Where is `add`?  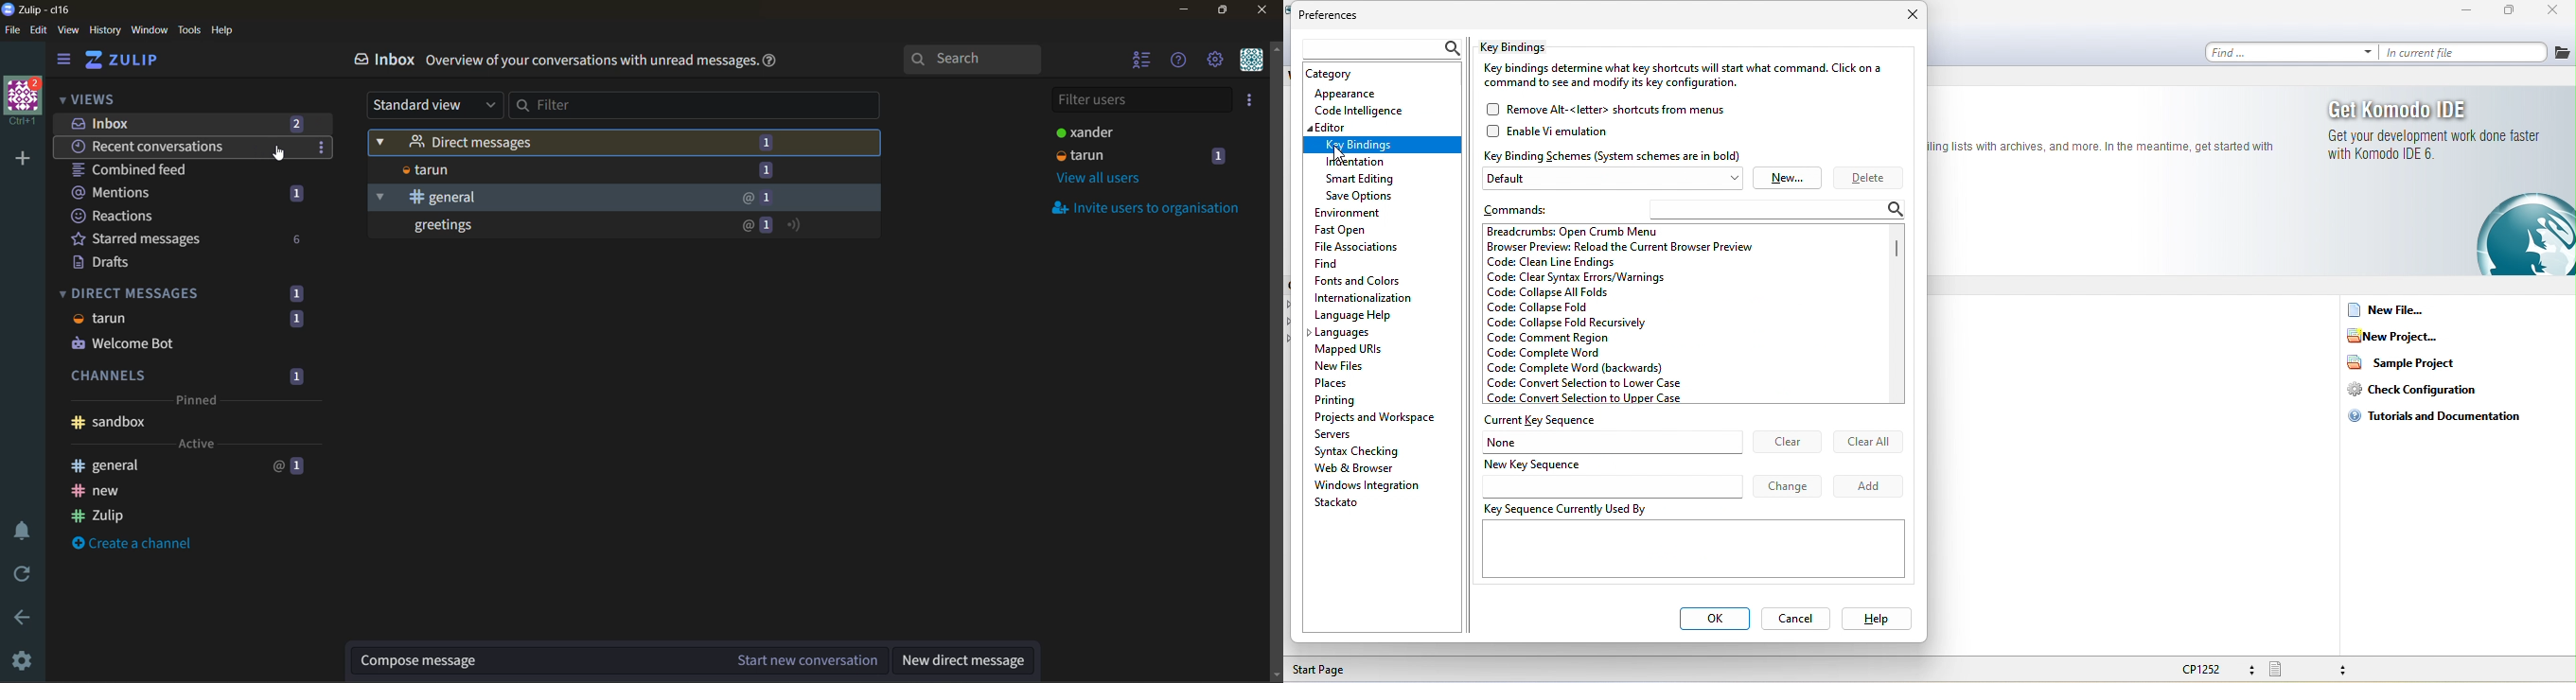
add is located at coordinates (1869, 484).